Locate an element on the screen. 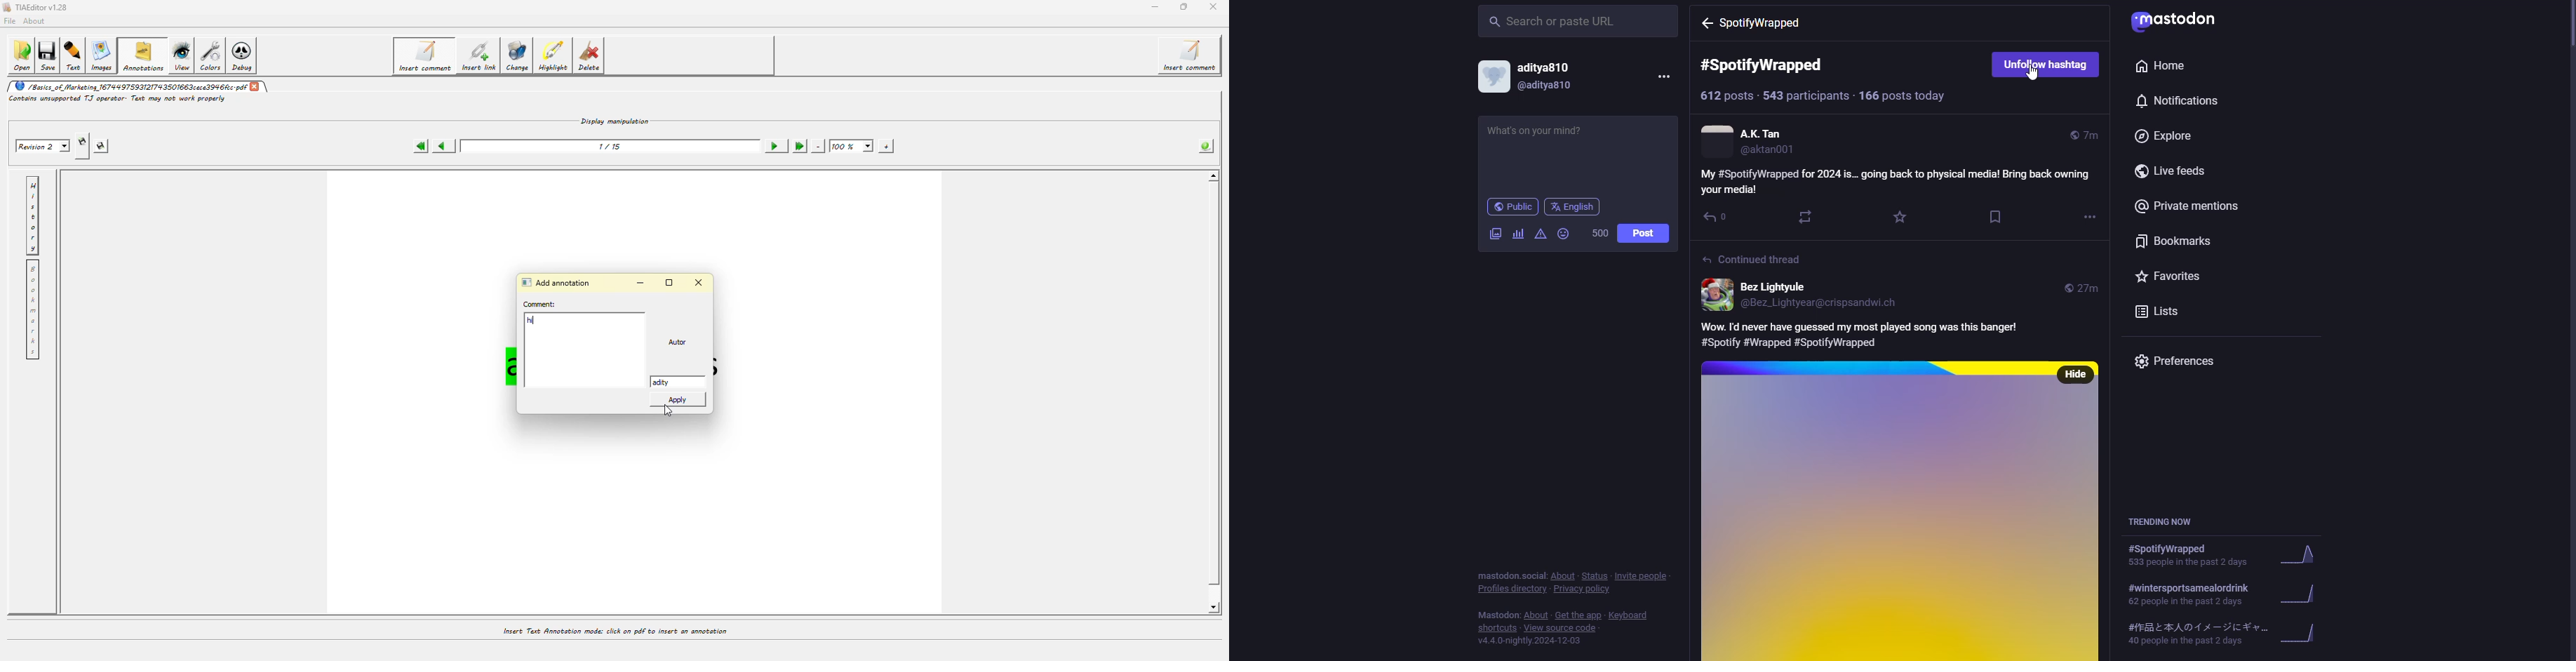 The width and height of the screenshot is (2576, 672). notifications is located at coordinates (2184, 101).